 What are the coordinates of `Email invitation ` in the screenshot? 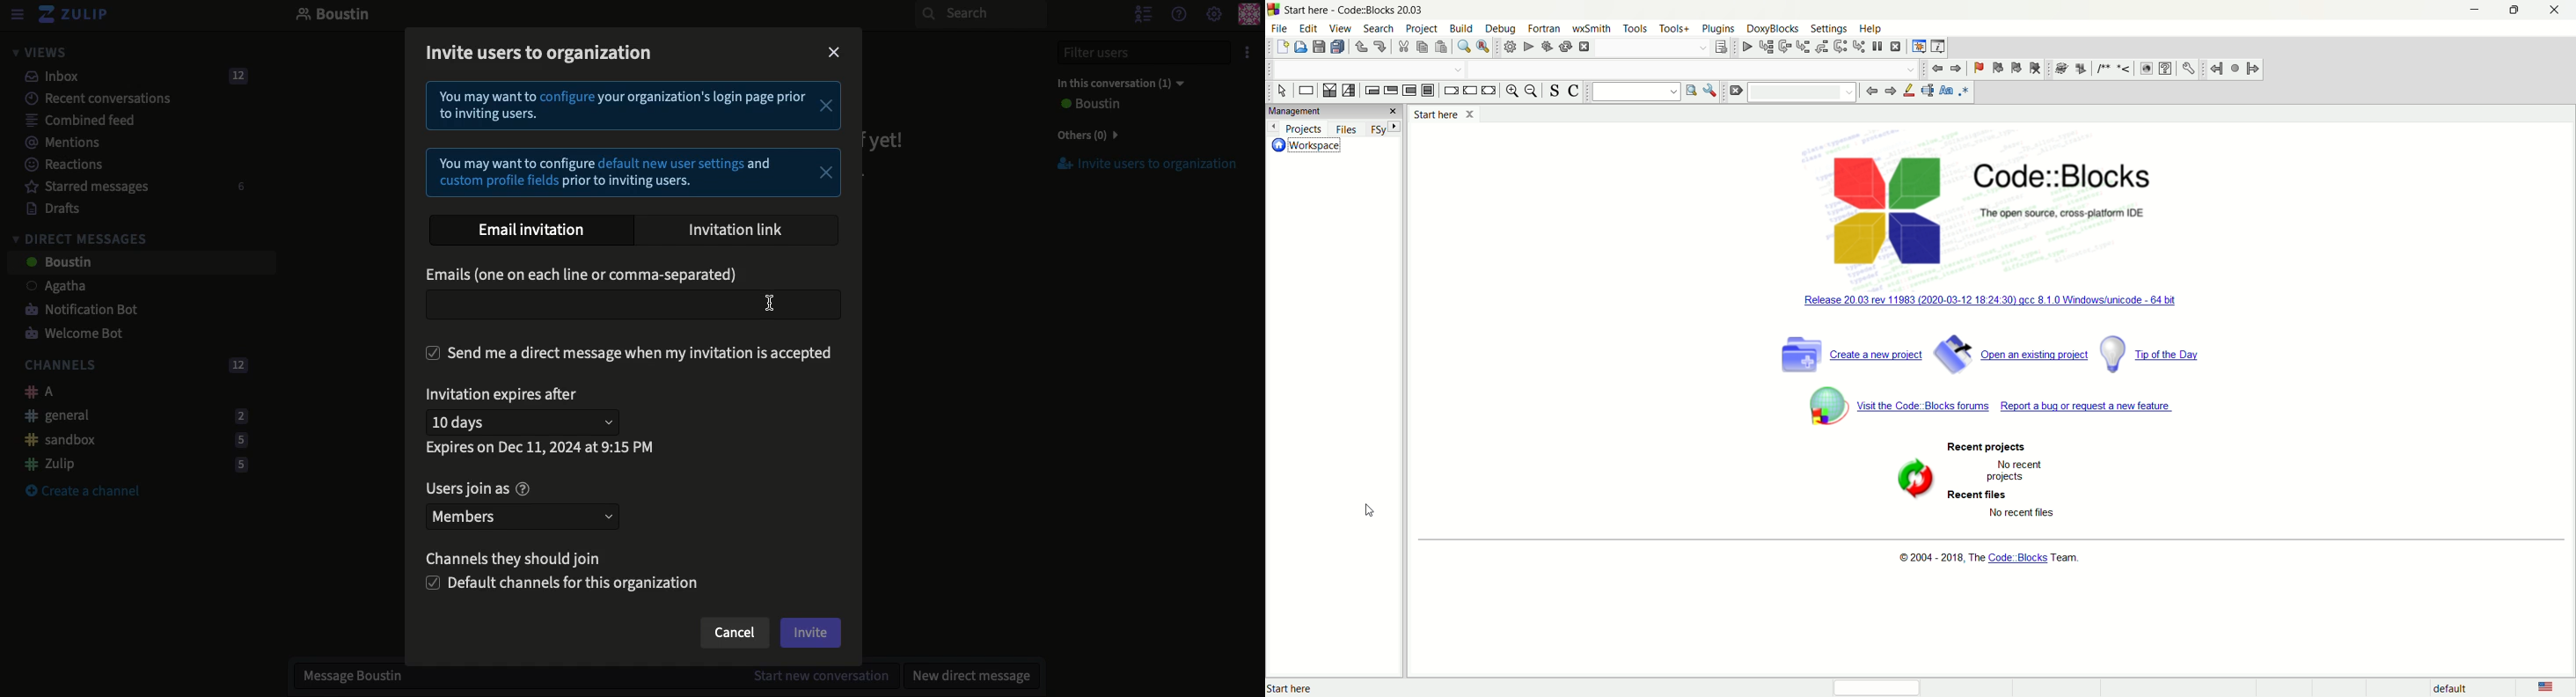 It's located at (538, 231).